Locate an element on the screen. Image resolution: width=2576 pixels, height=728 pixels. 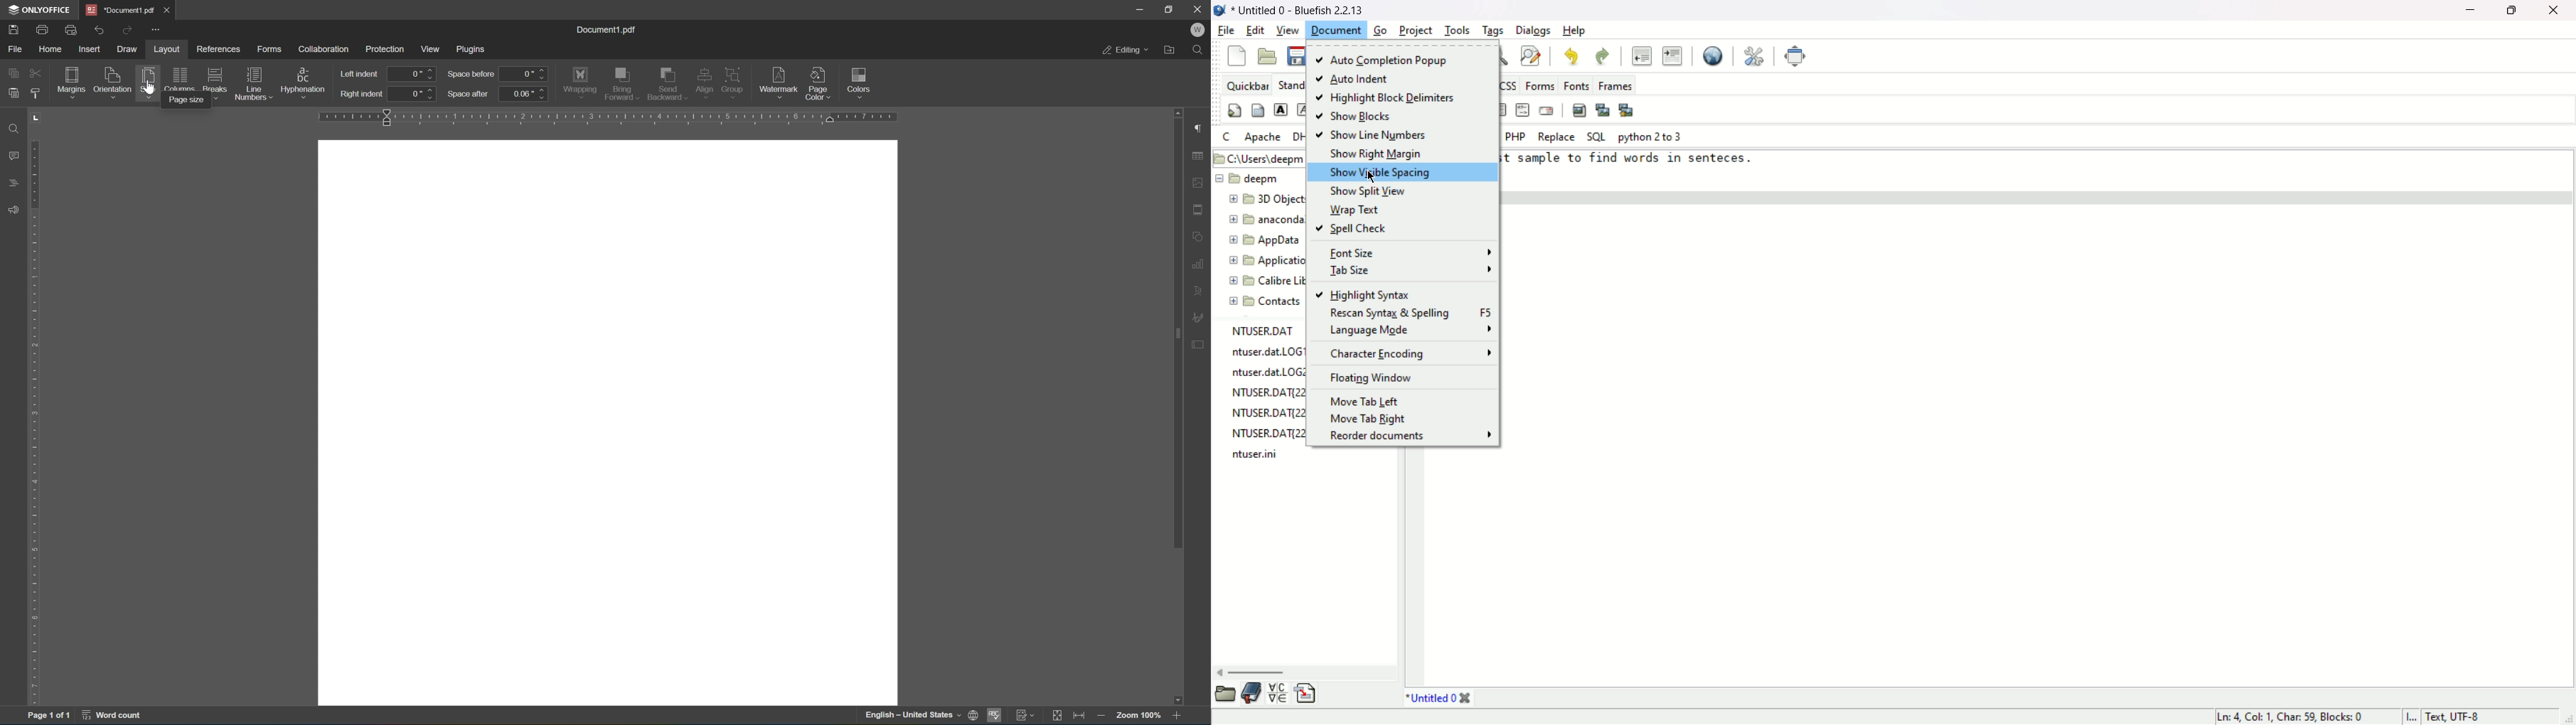
copy is located at coordinates (13, 71).